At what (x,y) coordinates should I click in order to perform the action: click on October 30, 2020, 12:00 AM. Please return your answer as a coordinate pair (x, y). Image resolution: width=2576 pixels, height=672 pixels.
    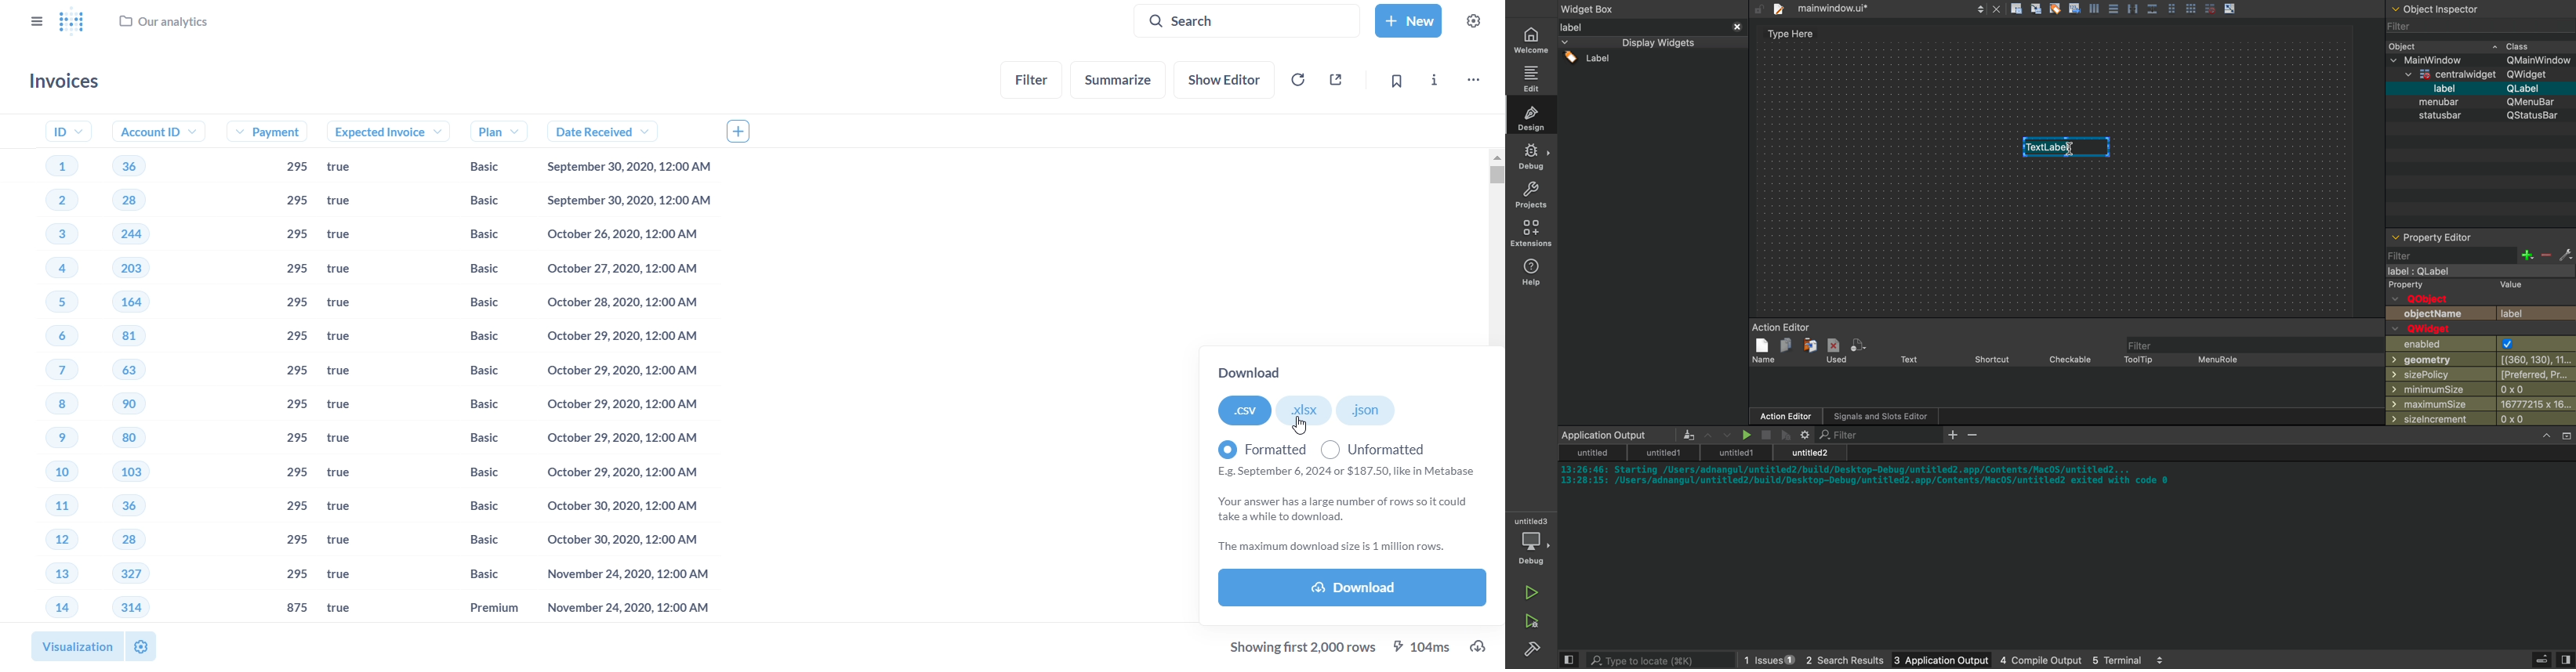
    Looking at the image, I should click on (619, 539).